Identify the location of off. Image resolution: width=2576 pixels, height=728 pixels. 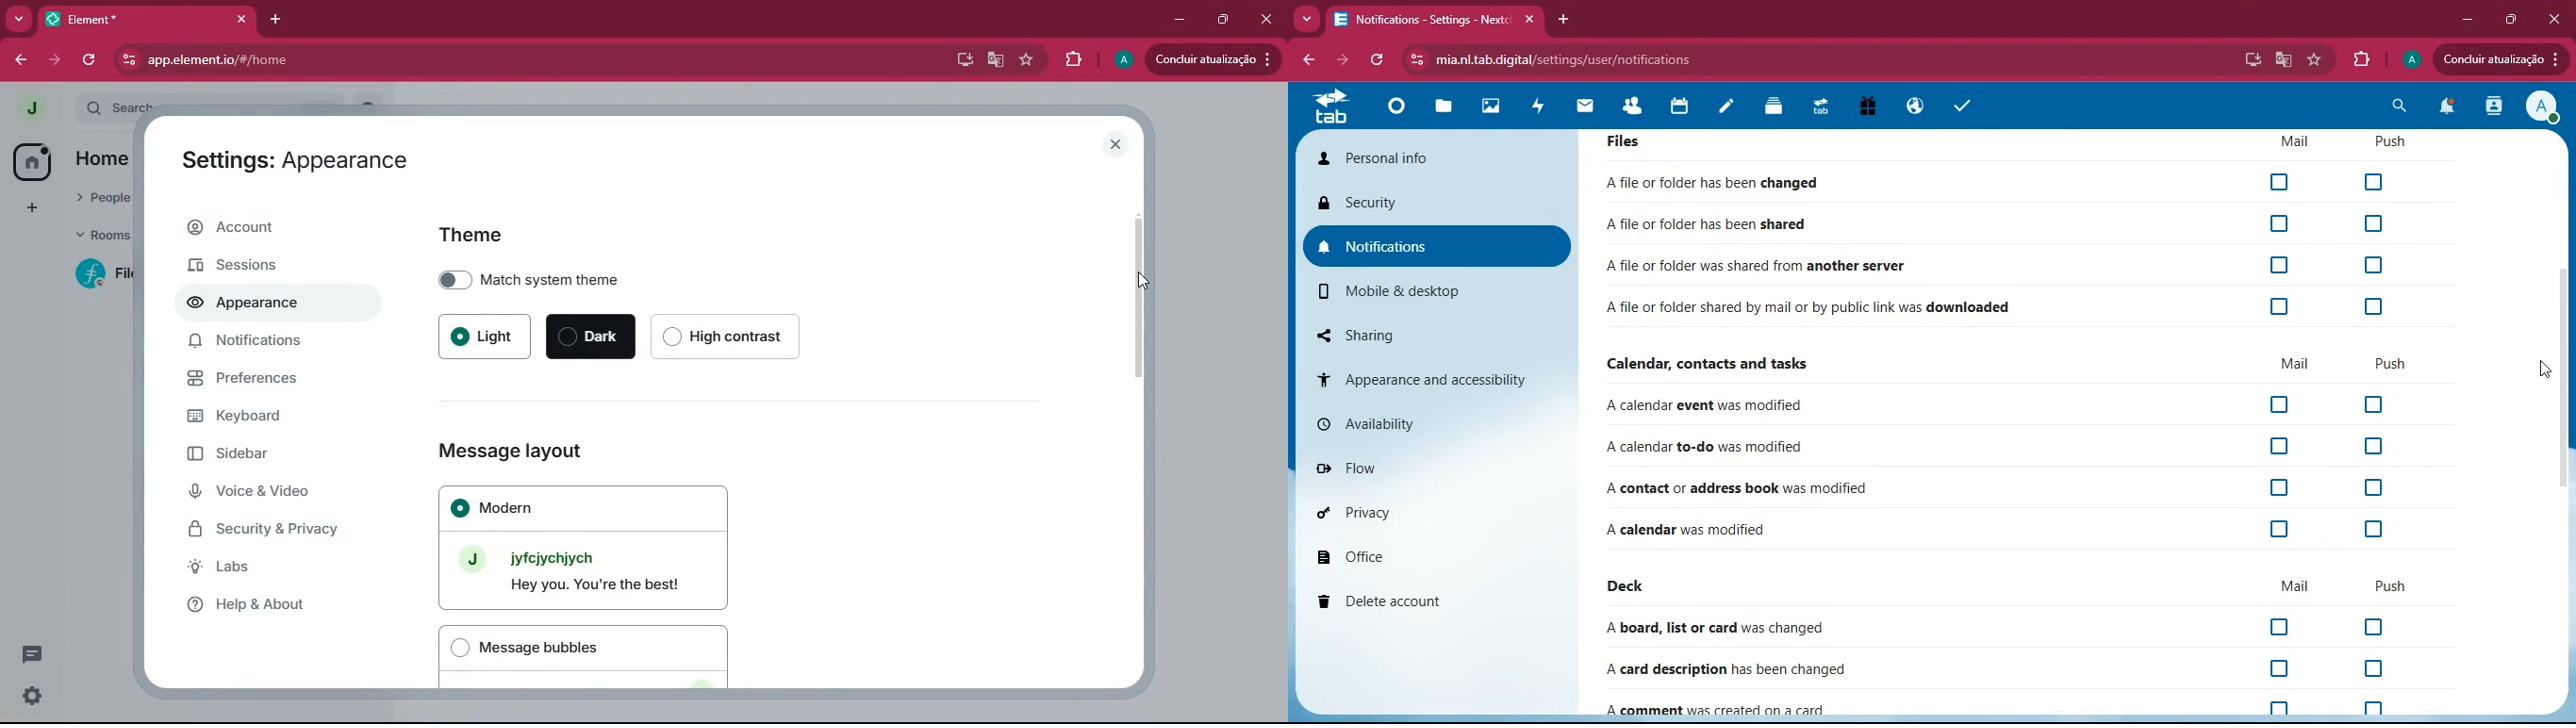
(2282, 630).